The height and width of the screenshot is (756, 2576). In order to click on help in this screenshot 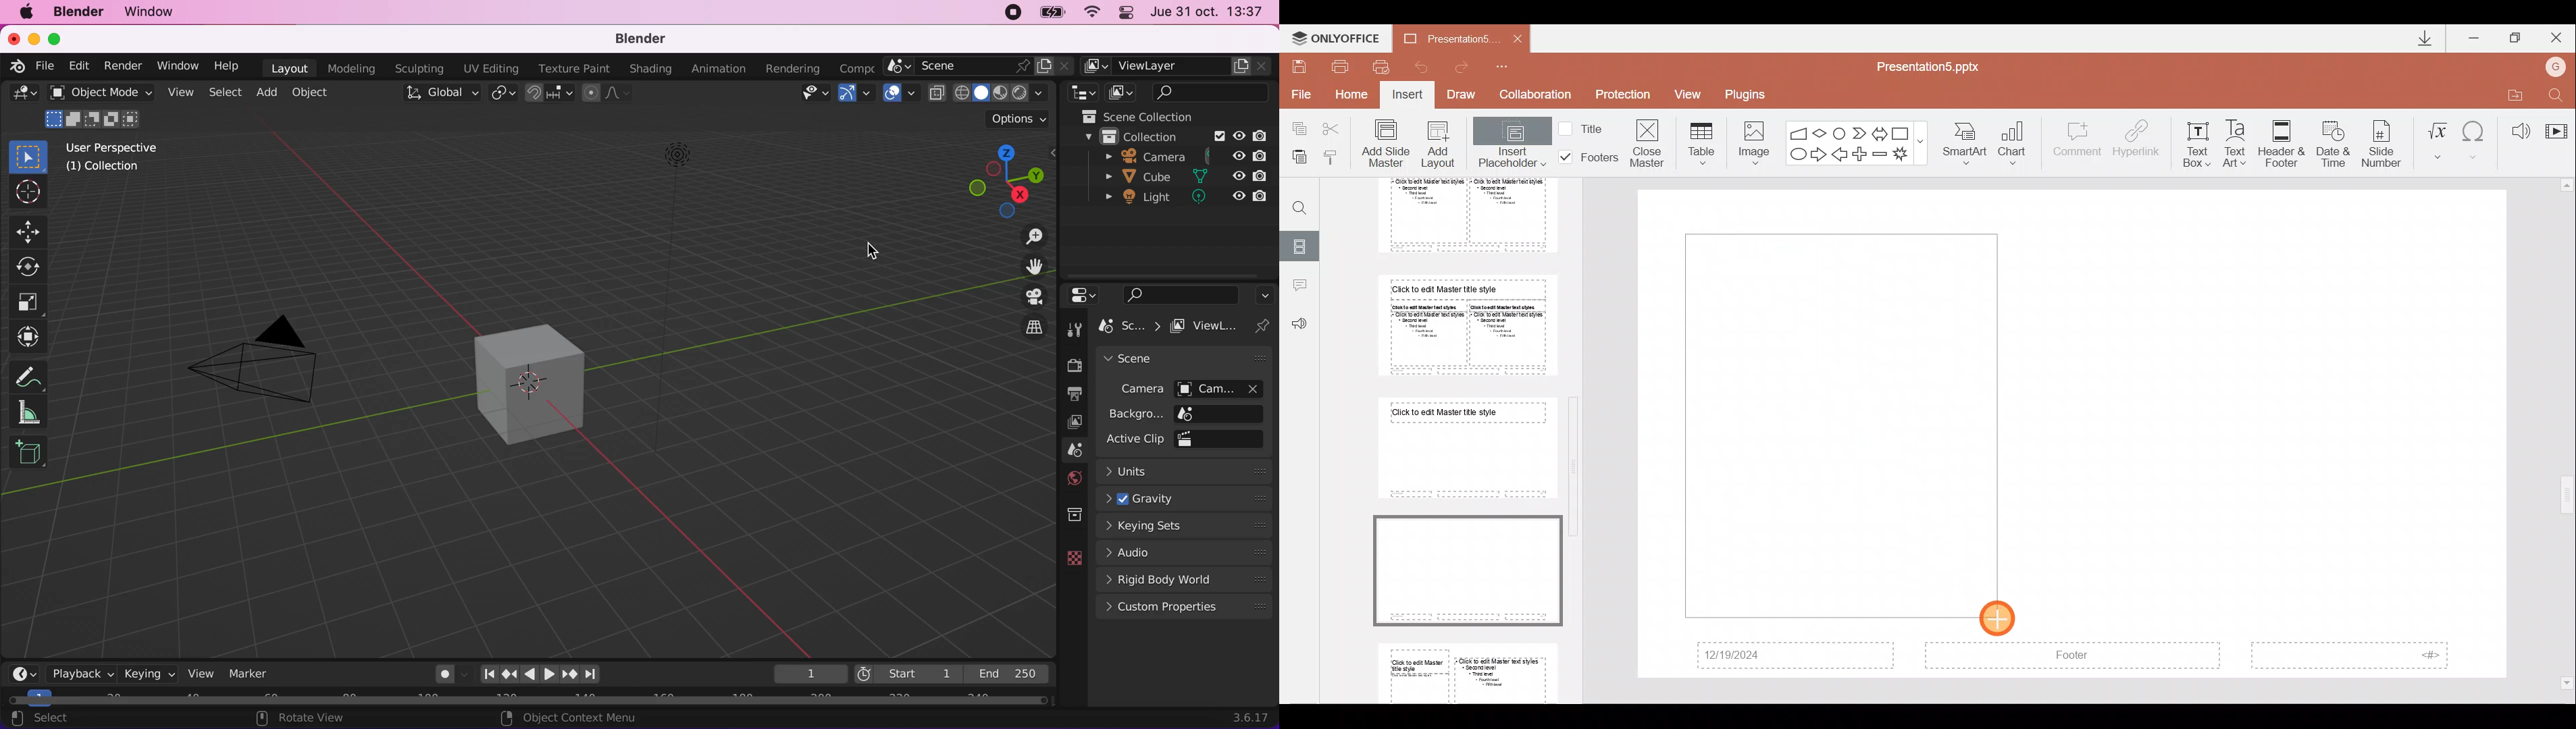, I will do `click(229, 65)`.